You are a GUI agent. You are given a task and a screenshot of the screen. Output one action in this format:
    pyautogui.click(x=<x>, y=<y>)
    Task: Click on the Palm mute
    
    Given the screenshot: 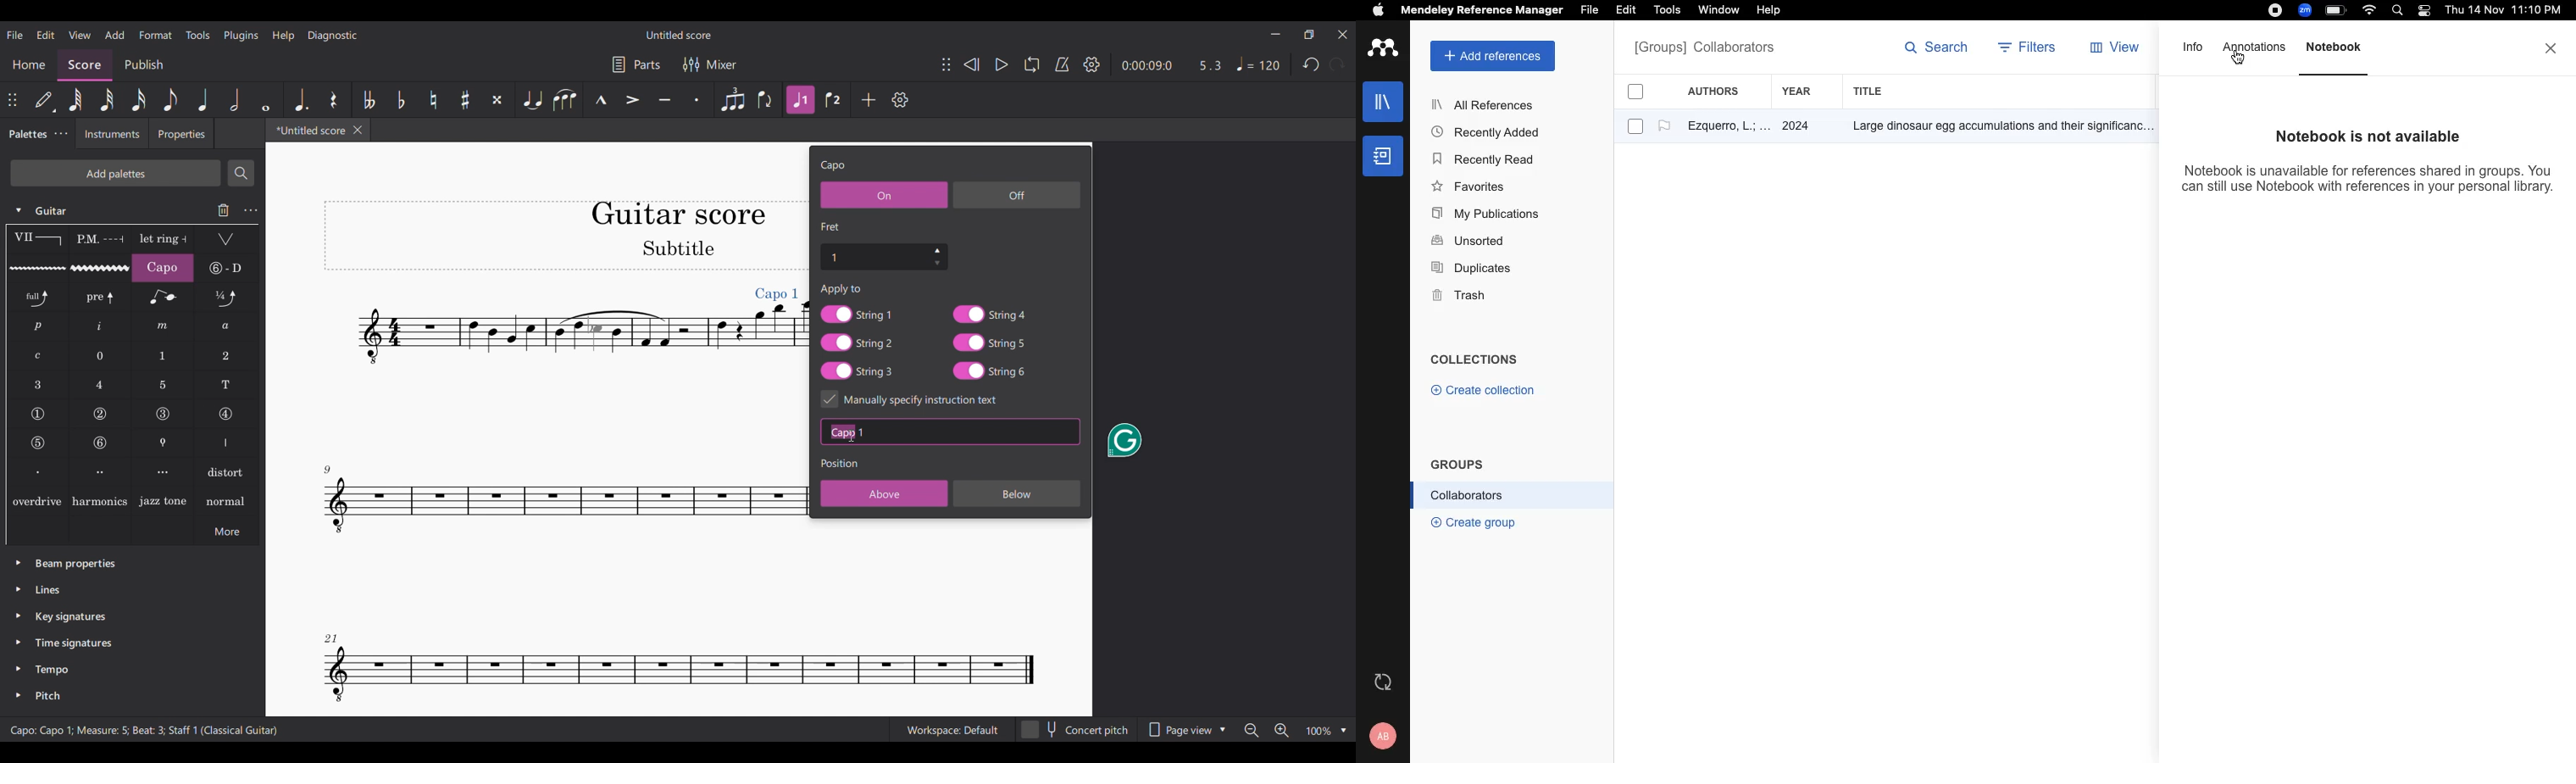 What is the action you would take?
    pyautogui.click(x=99, y=239)
    